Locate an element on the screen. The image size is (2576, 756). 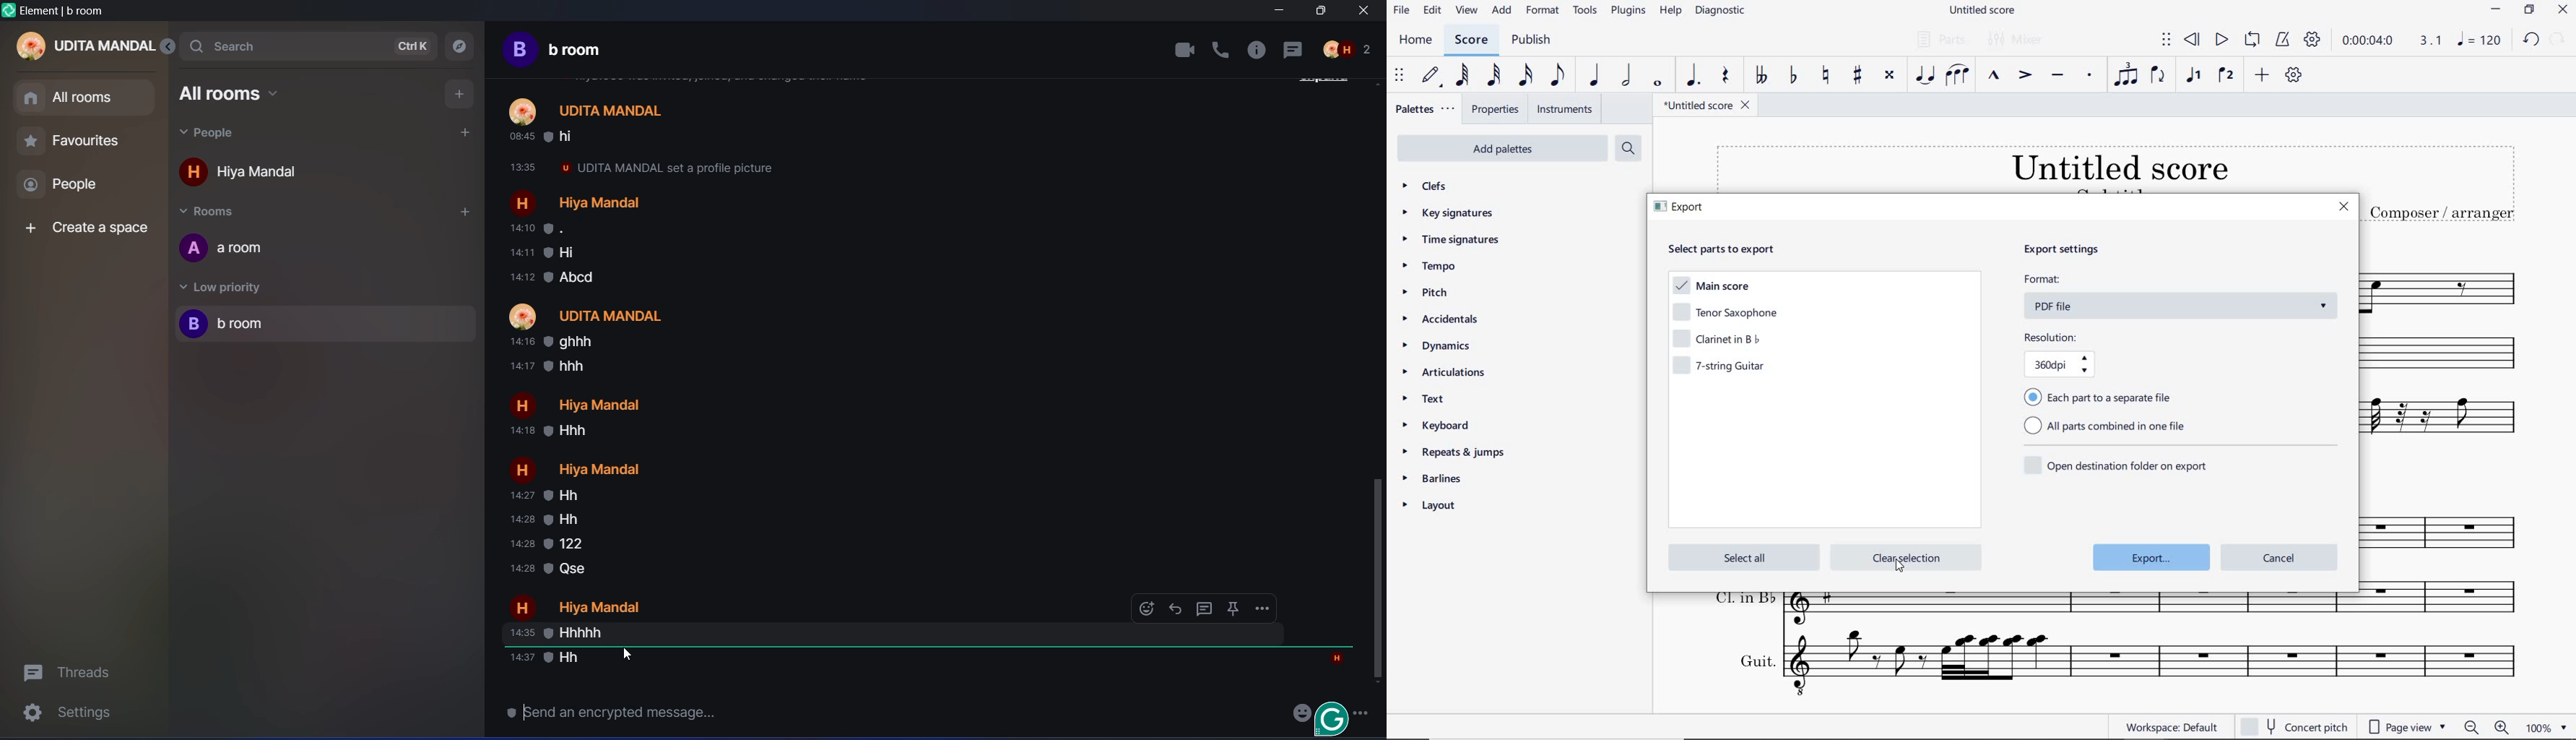
Search bar is located at coordinates (244, 45).